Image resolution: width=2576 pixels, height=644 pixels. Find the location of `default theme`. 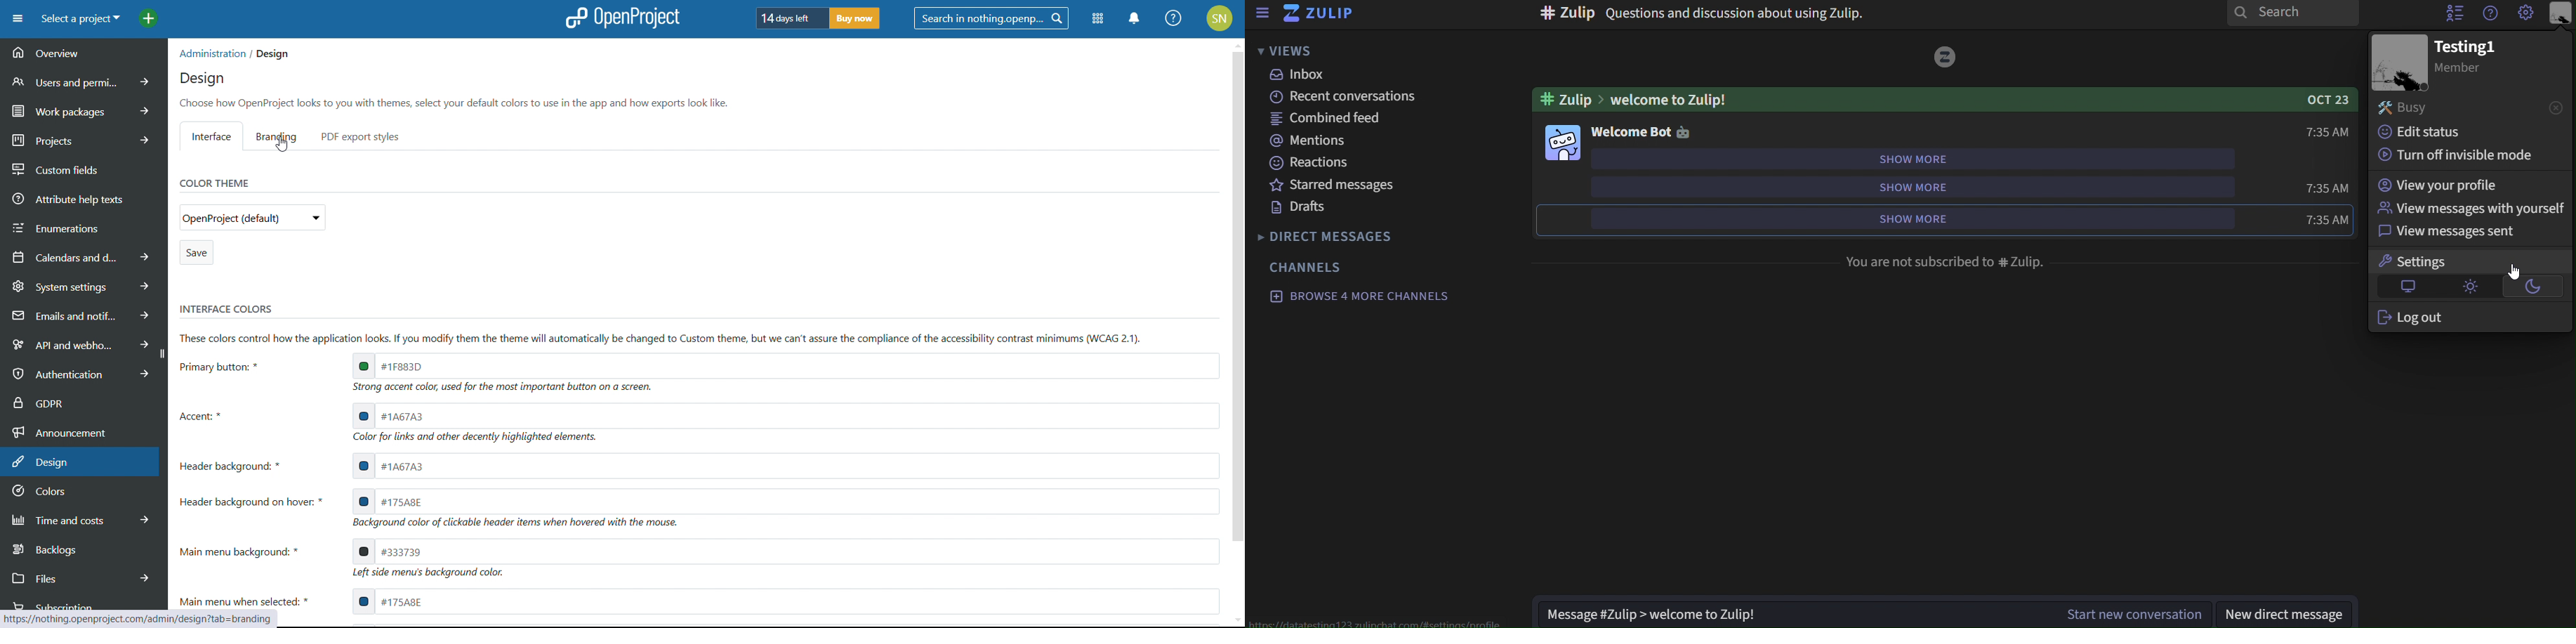

default theme is located at coordinates (2405, 286).